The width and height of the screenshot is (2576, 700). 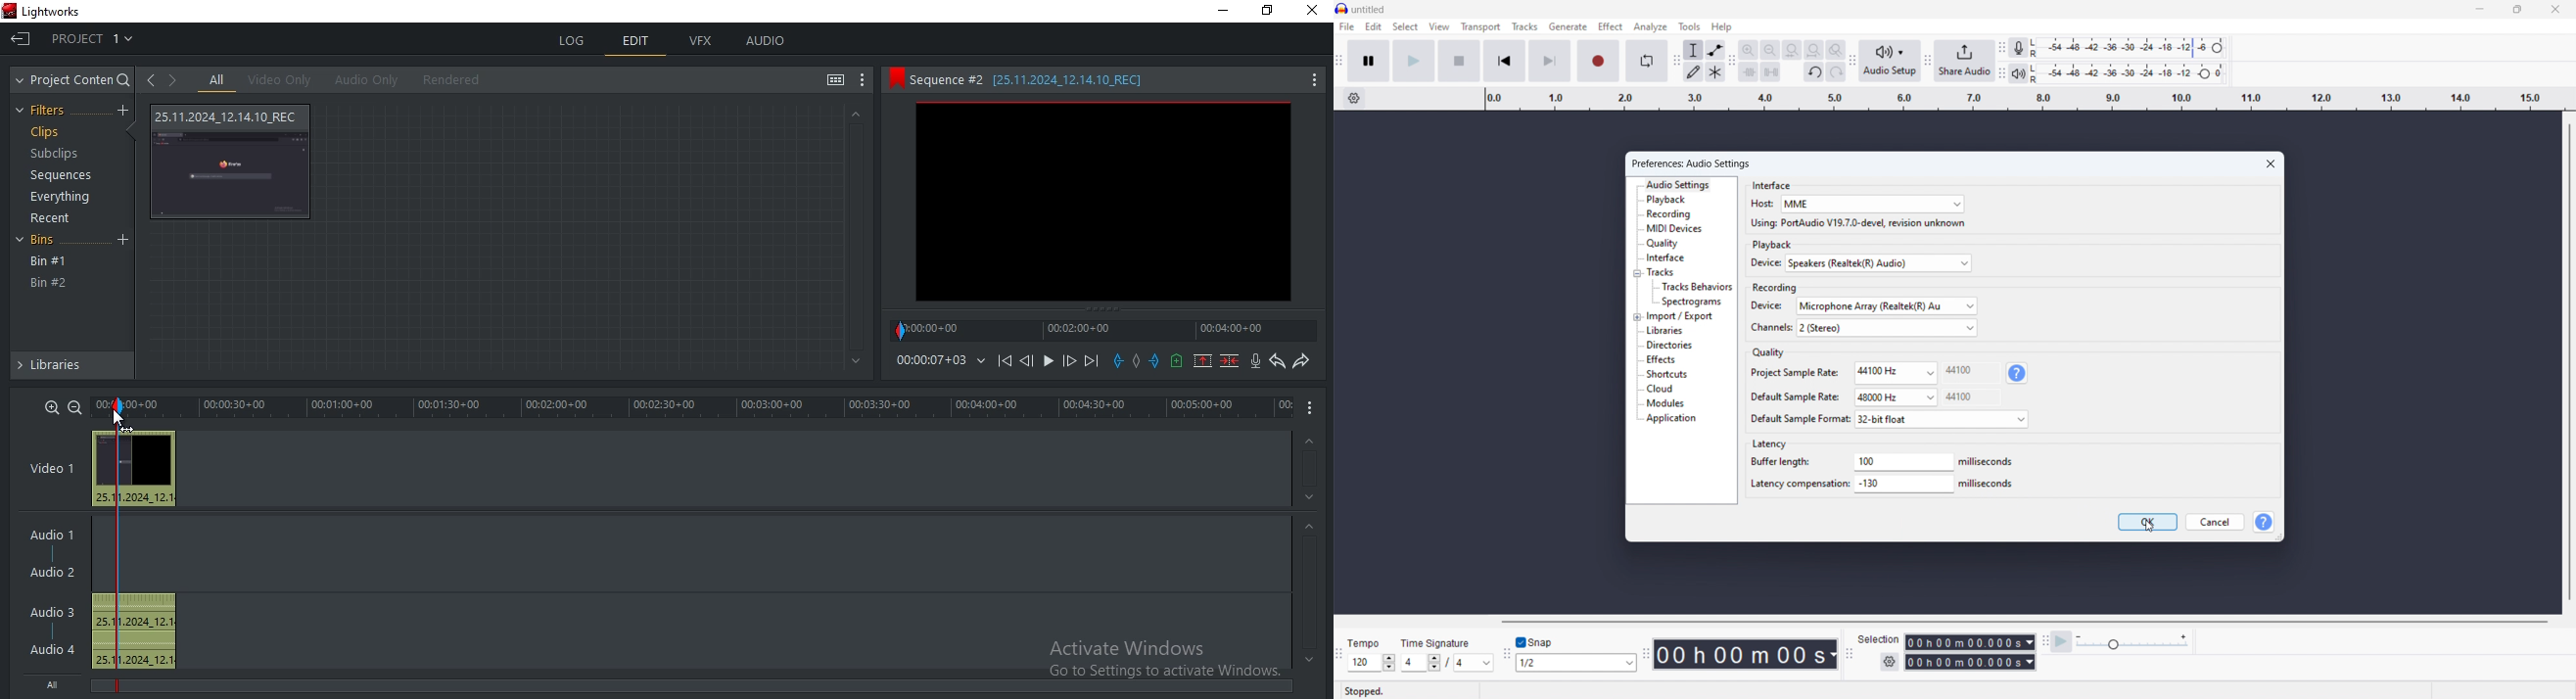 What do you see at coordinates (1988, 462) in the screenshot?
I see `milliseconds` at bounding box center [1988, 462].